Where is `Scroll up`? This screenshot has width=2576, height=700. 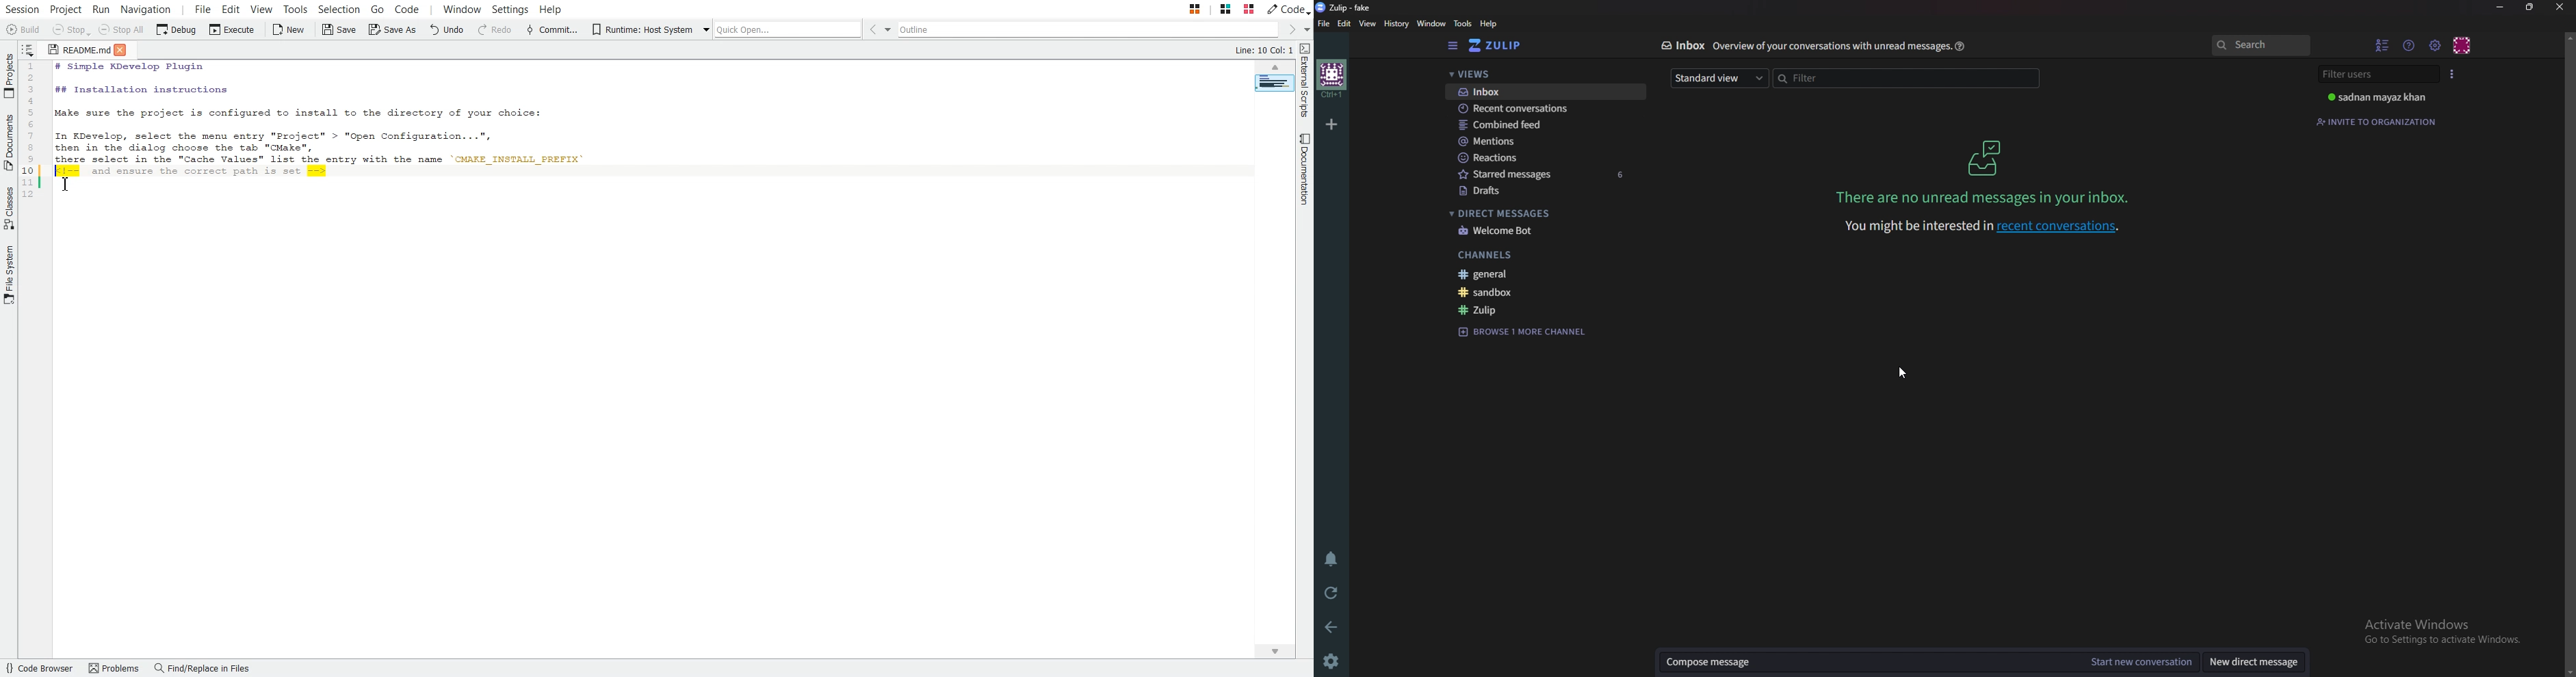
Scroll up is located at coordinates (1274, 66).